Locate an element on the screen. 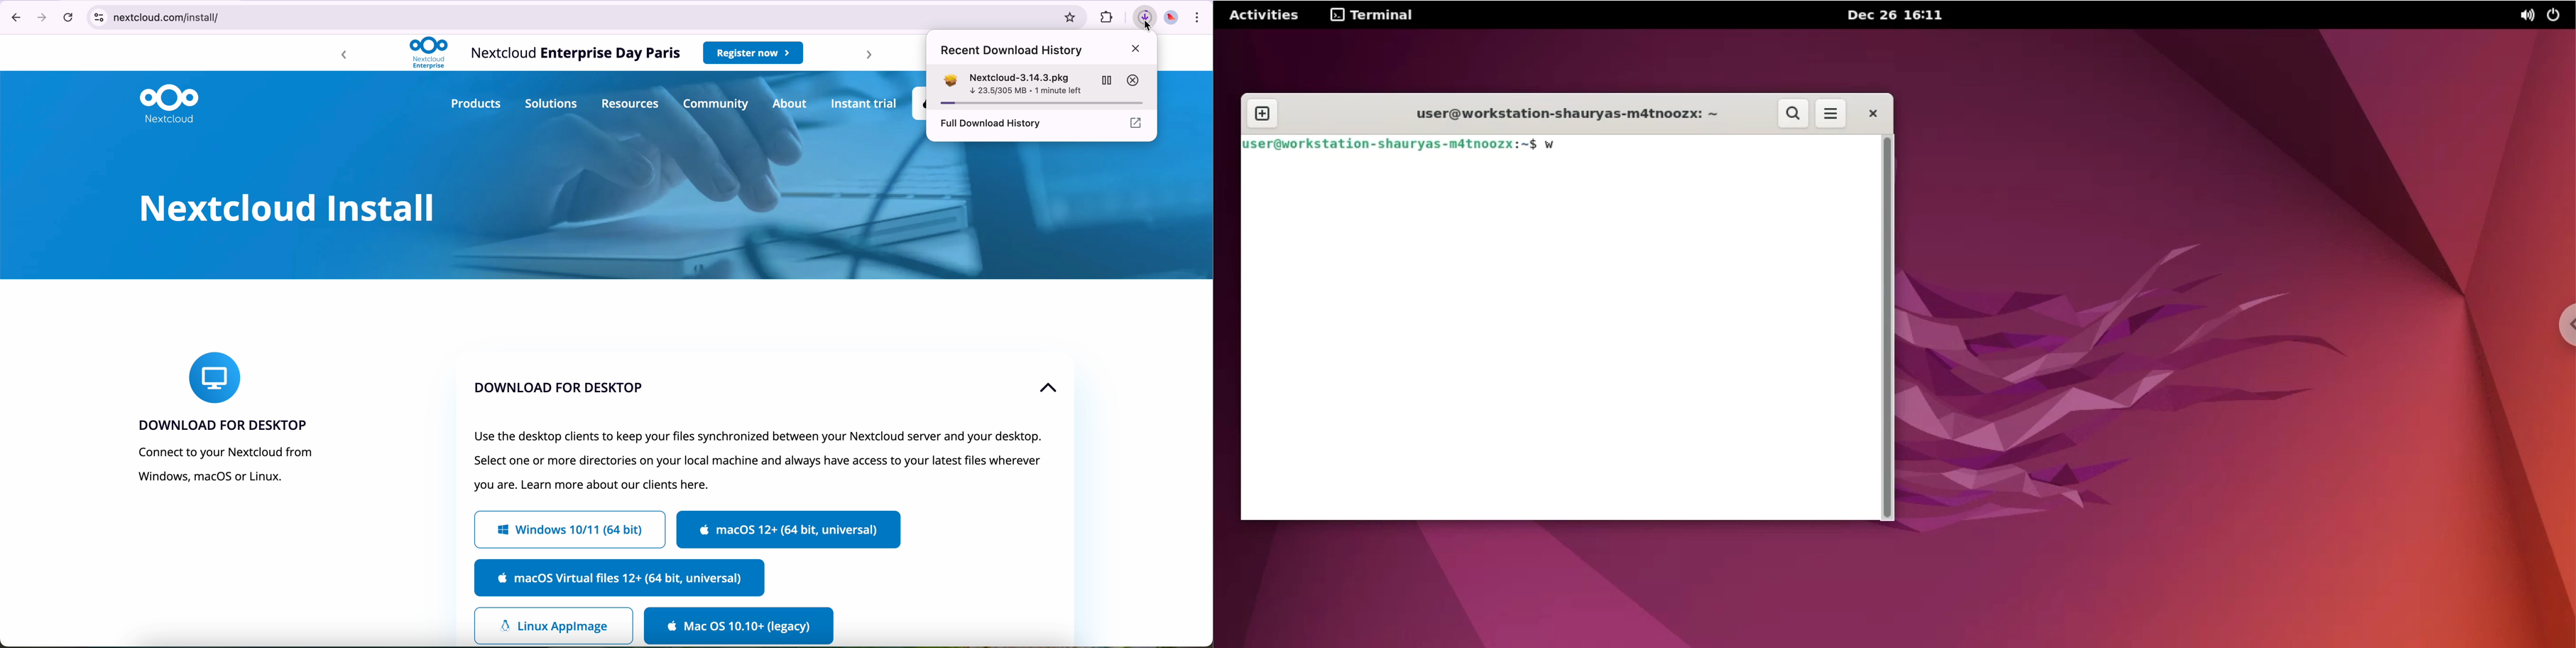 The width and height of the screenshot is (2576, 672). chrome options is located at coordinates (2567, 322).